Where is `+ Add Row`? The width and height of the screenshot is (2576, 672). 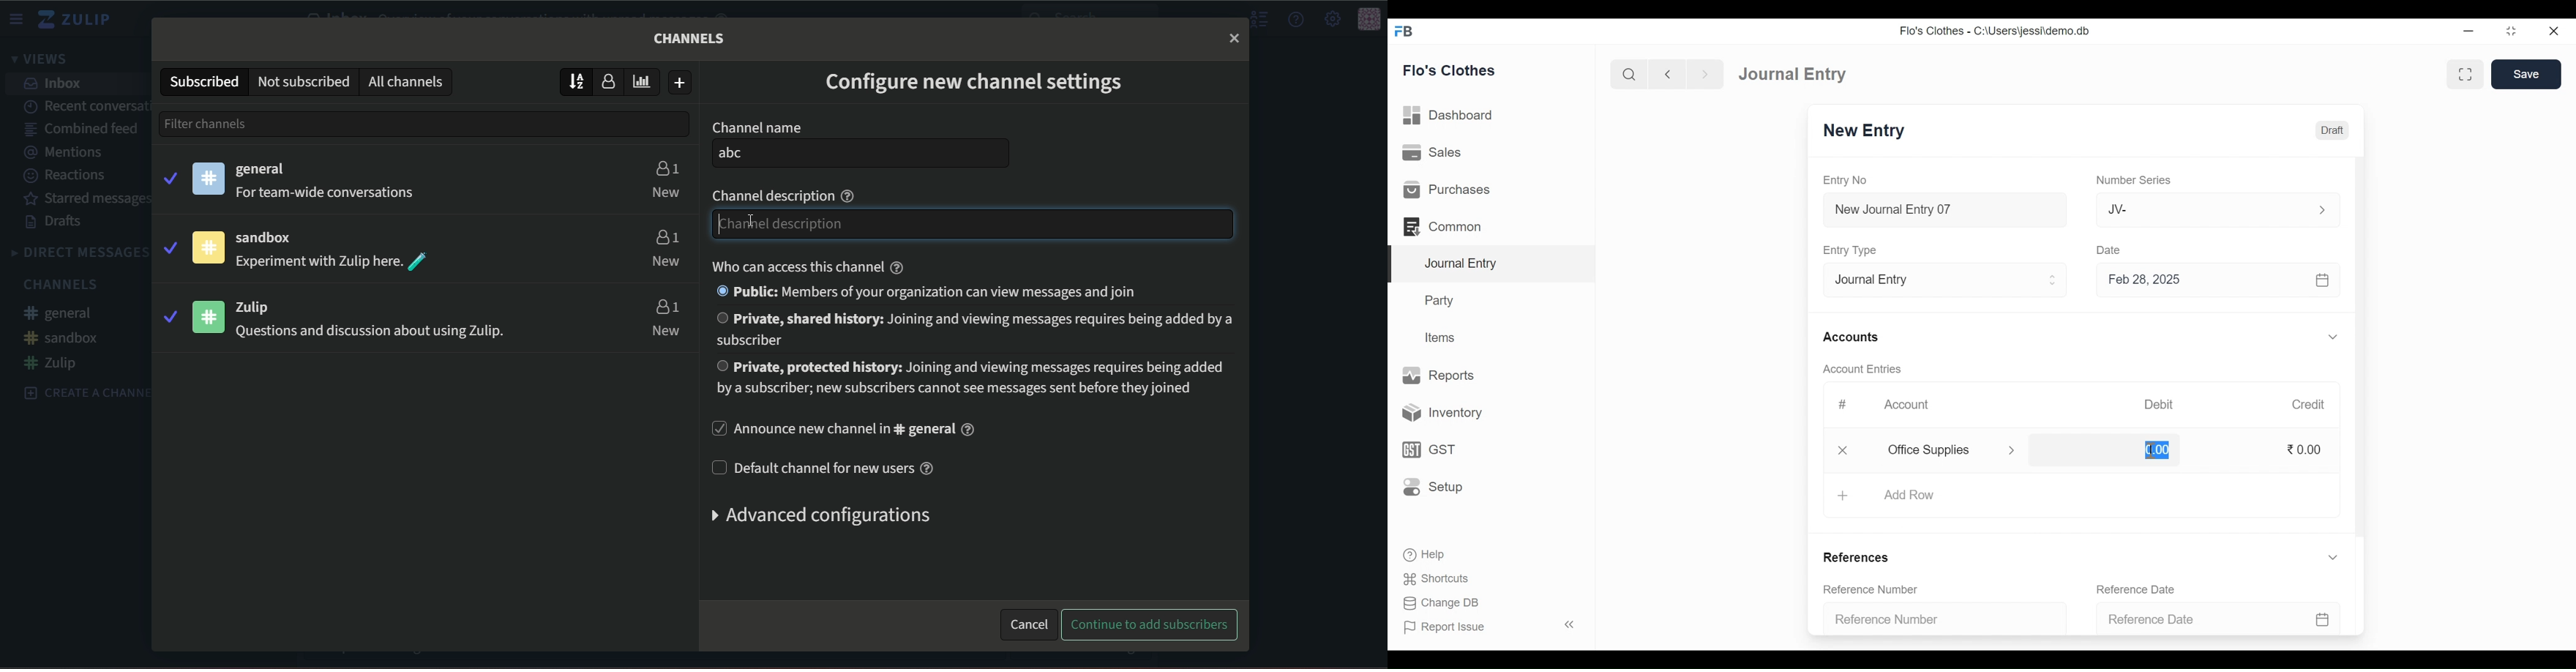
+ Add Row is located at coordinates (1905, 496).